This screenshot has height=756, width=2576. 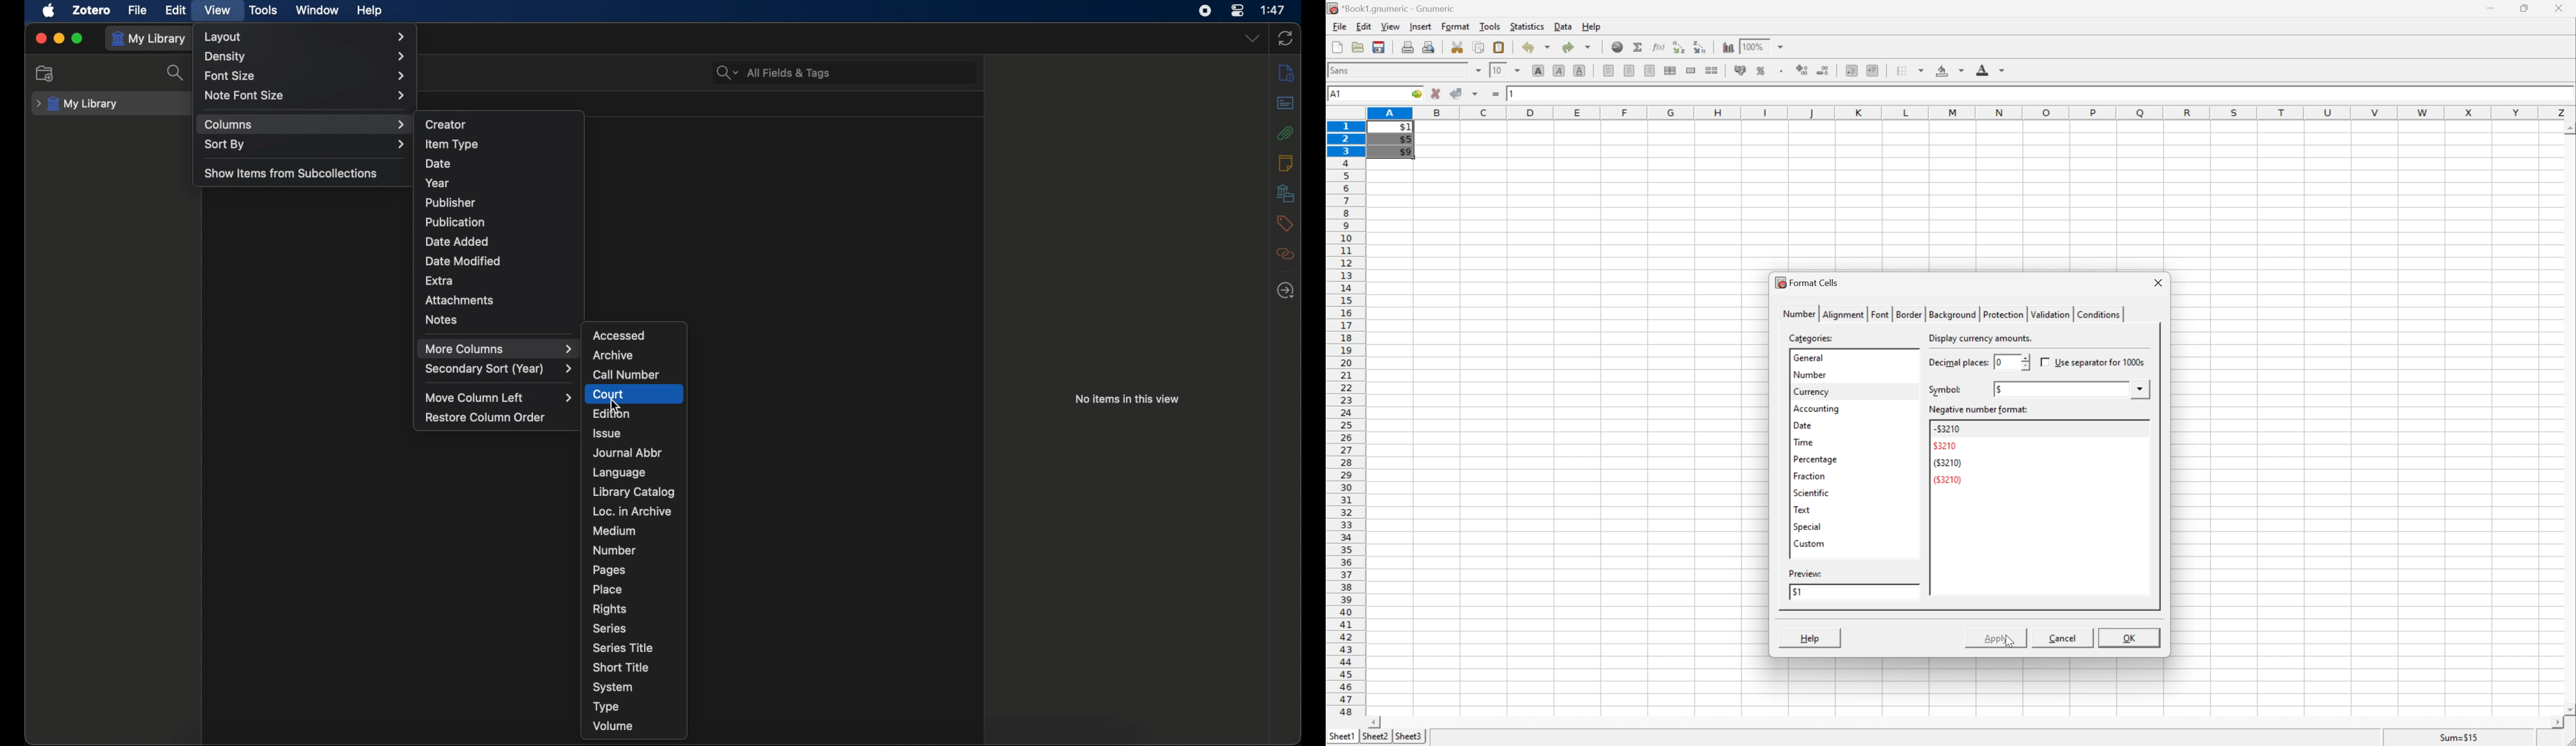 What do you see at coordinates (1405, 154) in the screenshot?
I see `$9` at bounding box center [1405, 154].